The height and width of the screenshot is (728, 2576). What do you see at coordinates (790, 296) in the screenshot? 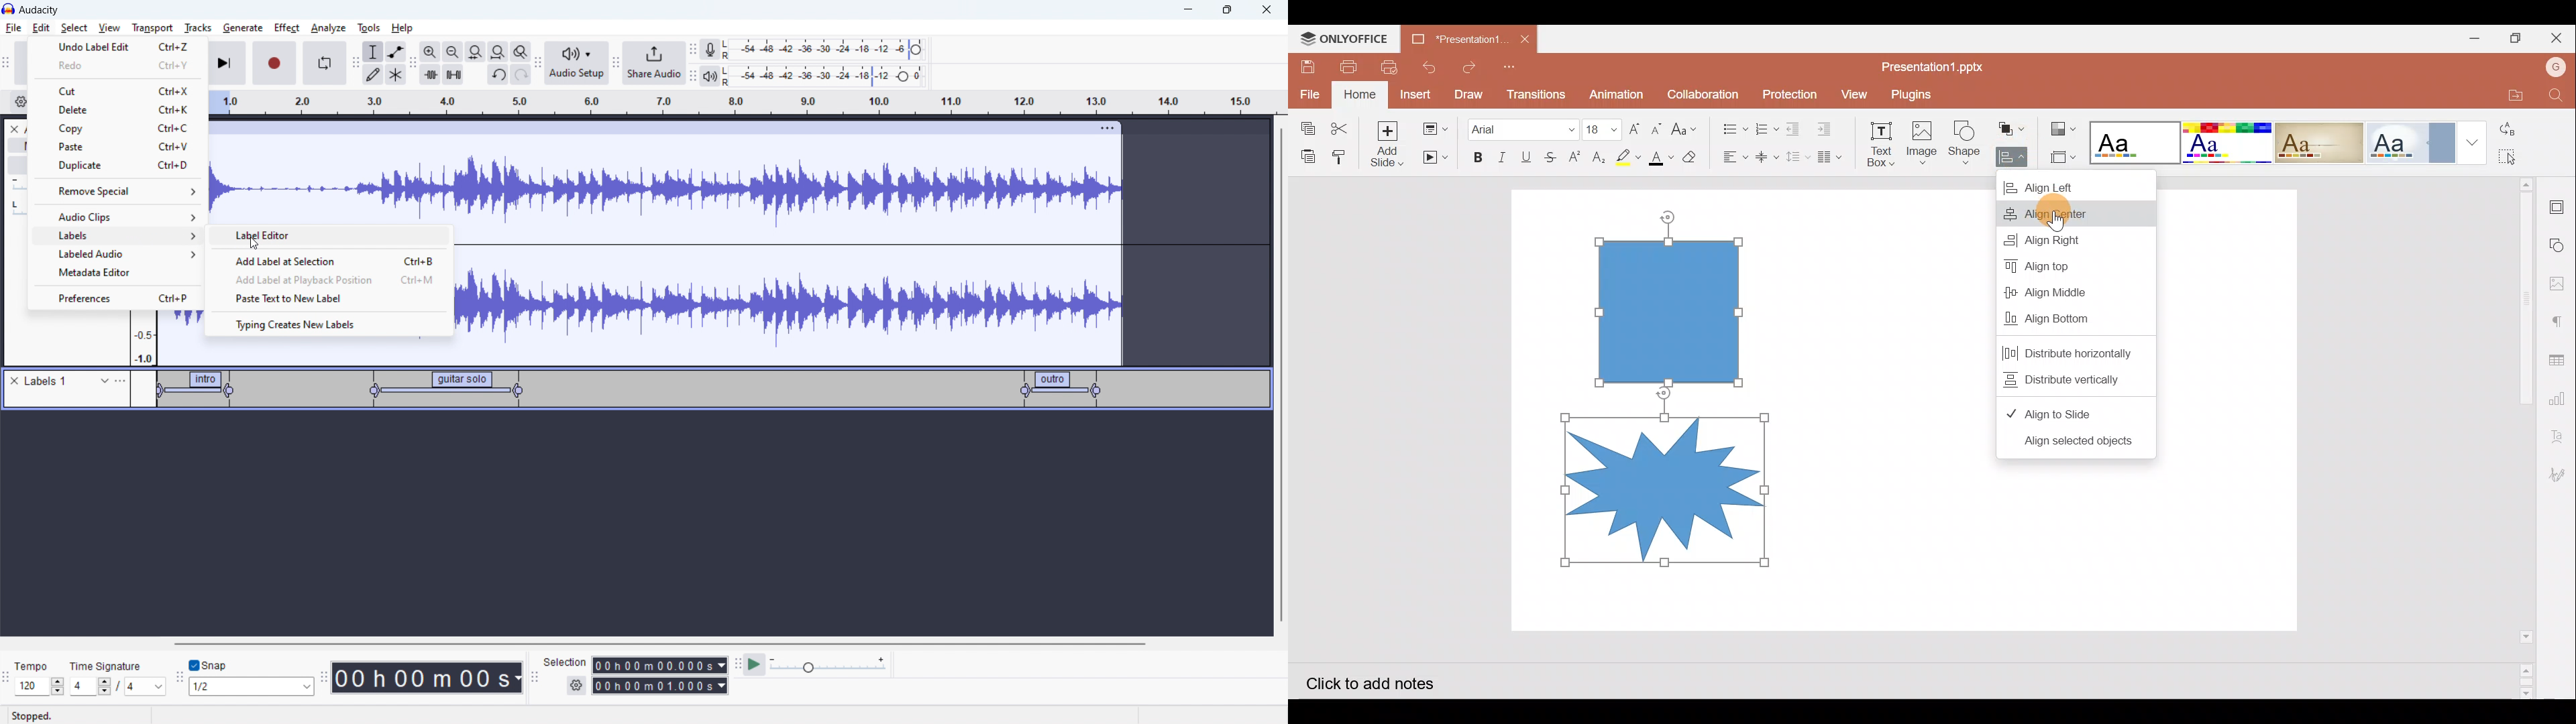
I see `audio waveform` at bounding box center [790, 296].